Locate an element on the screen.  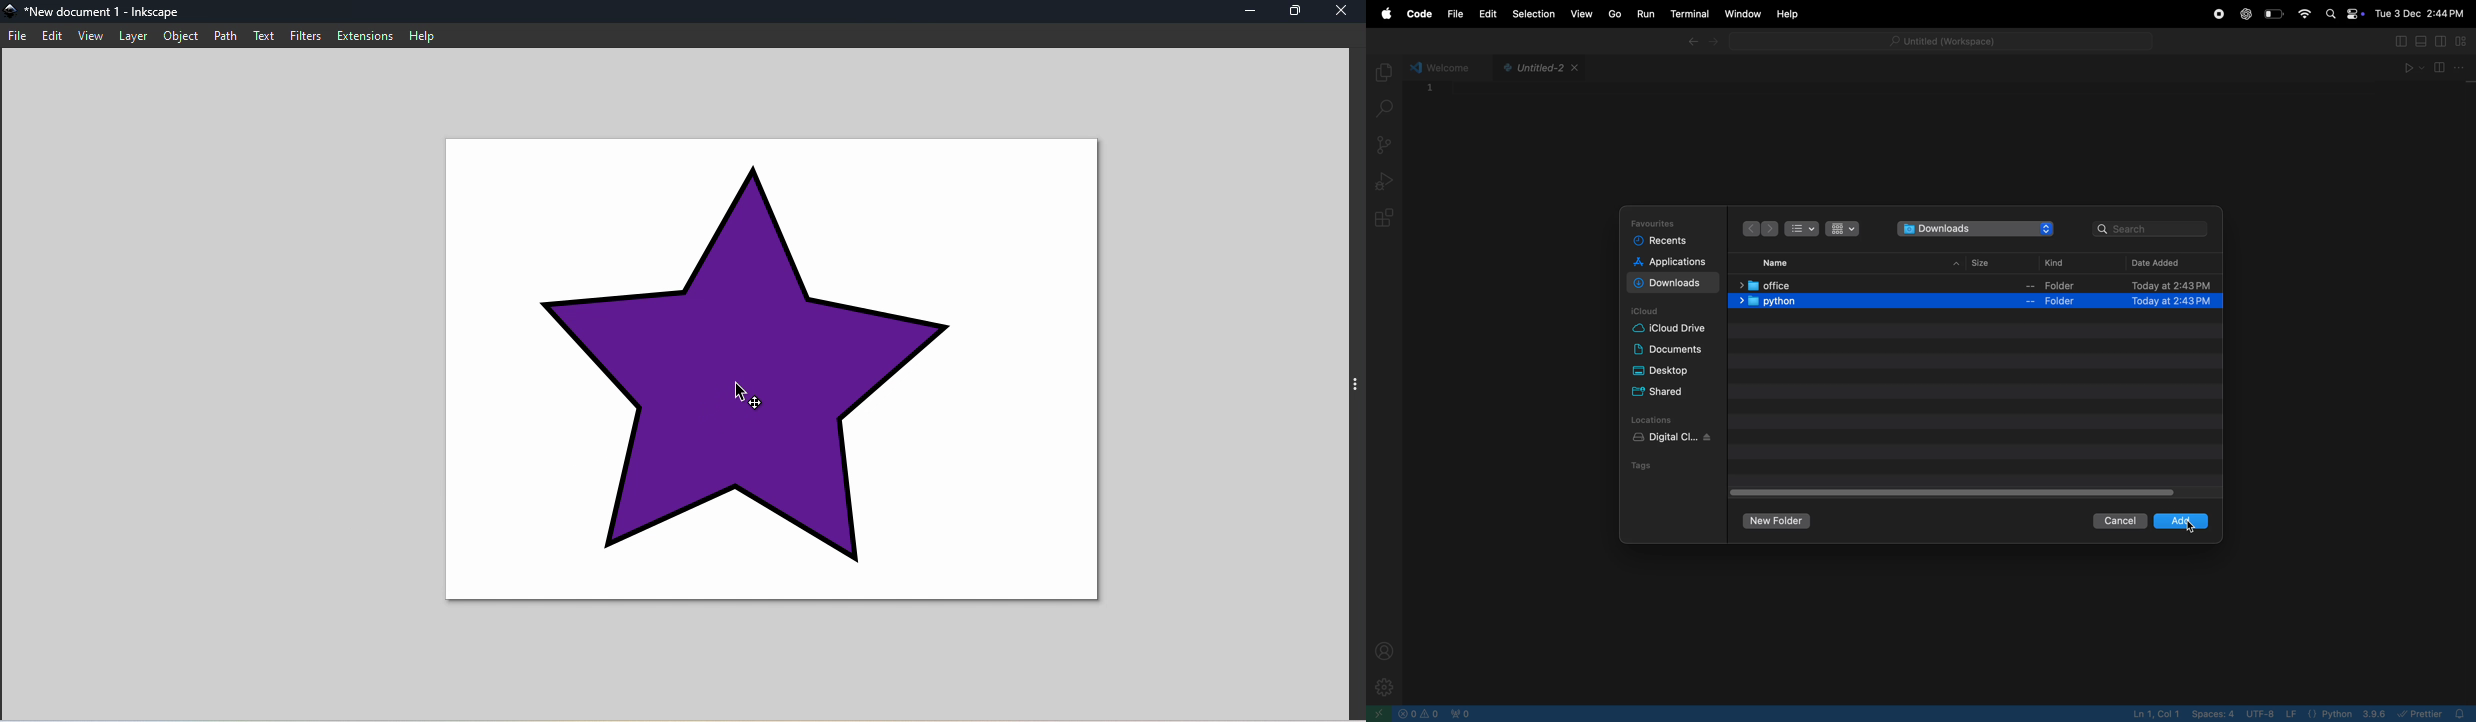
Minimize is located at coordinates (1253, 11).